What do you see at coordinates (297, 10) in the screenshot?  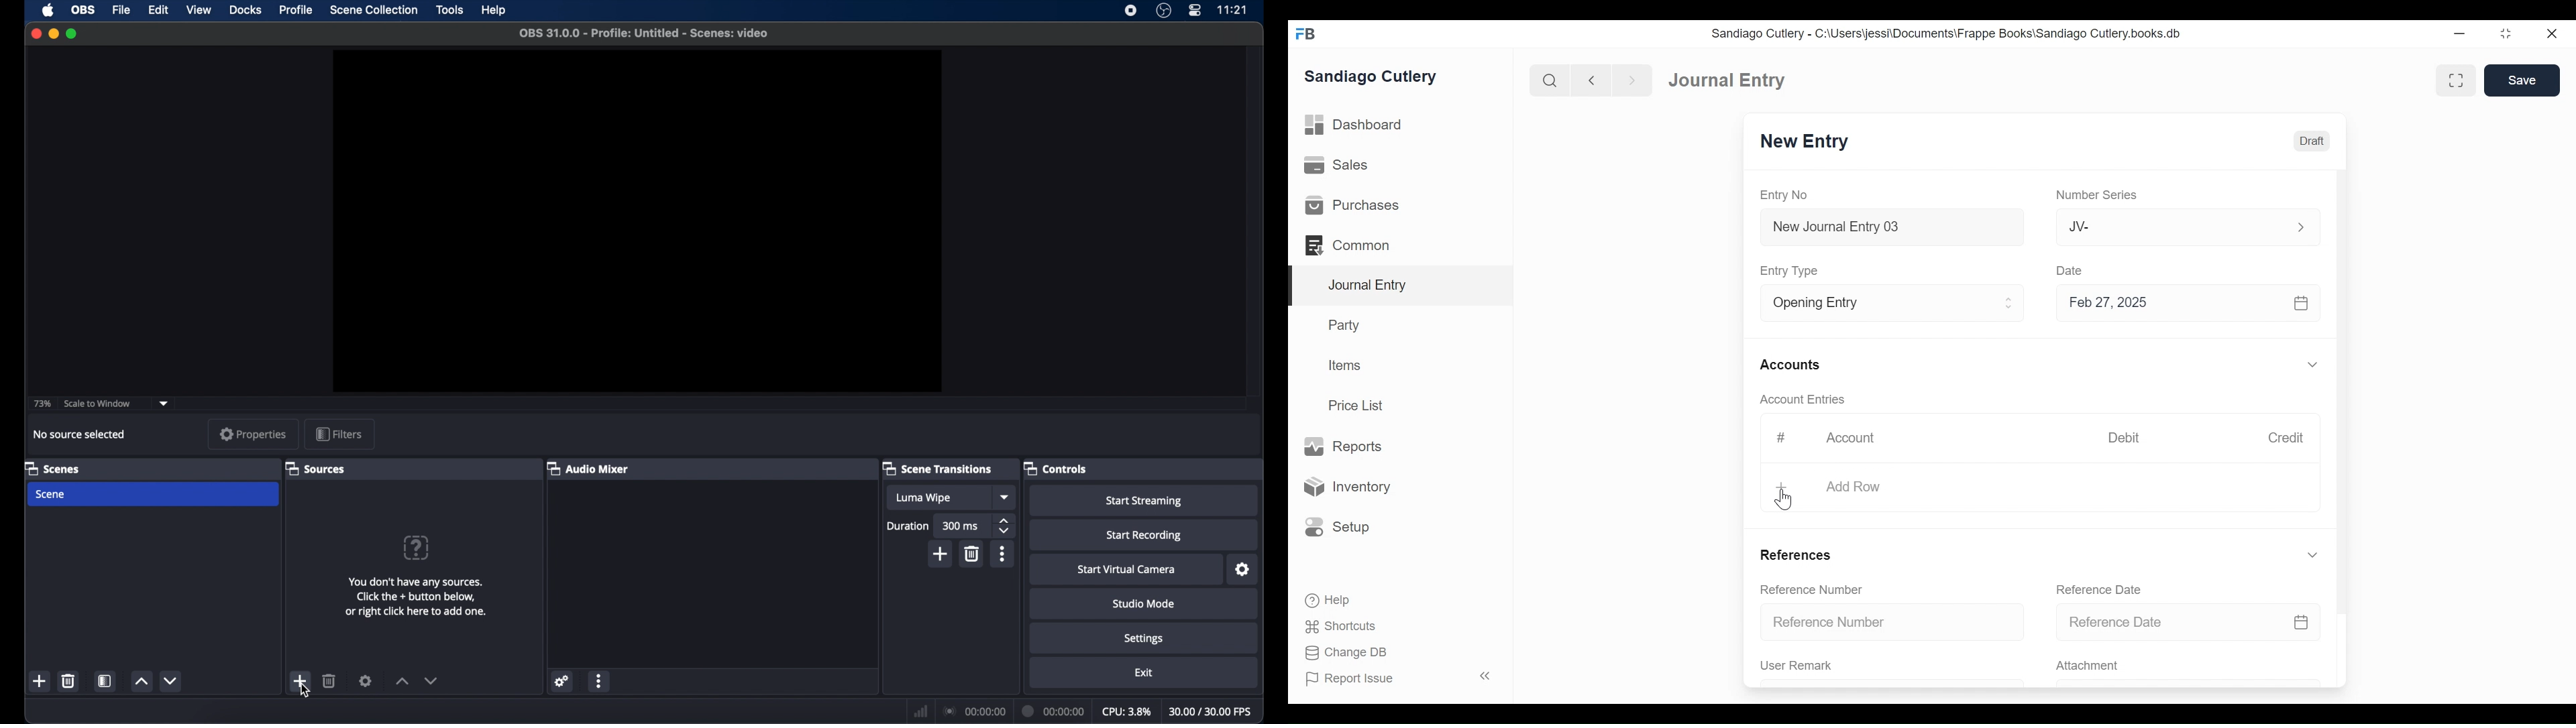 I see `profile` at bounding box center [297, 10].